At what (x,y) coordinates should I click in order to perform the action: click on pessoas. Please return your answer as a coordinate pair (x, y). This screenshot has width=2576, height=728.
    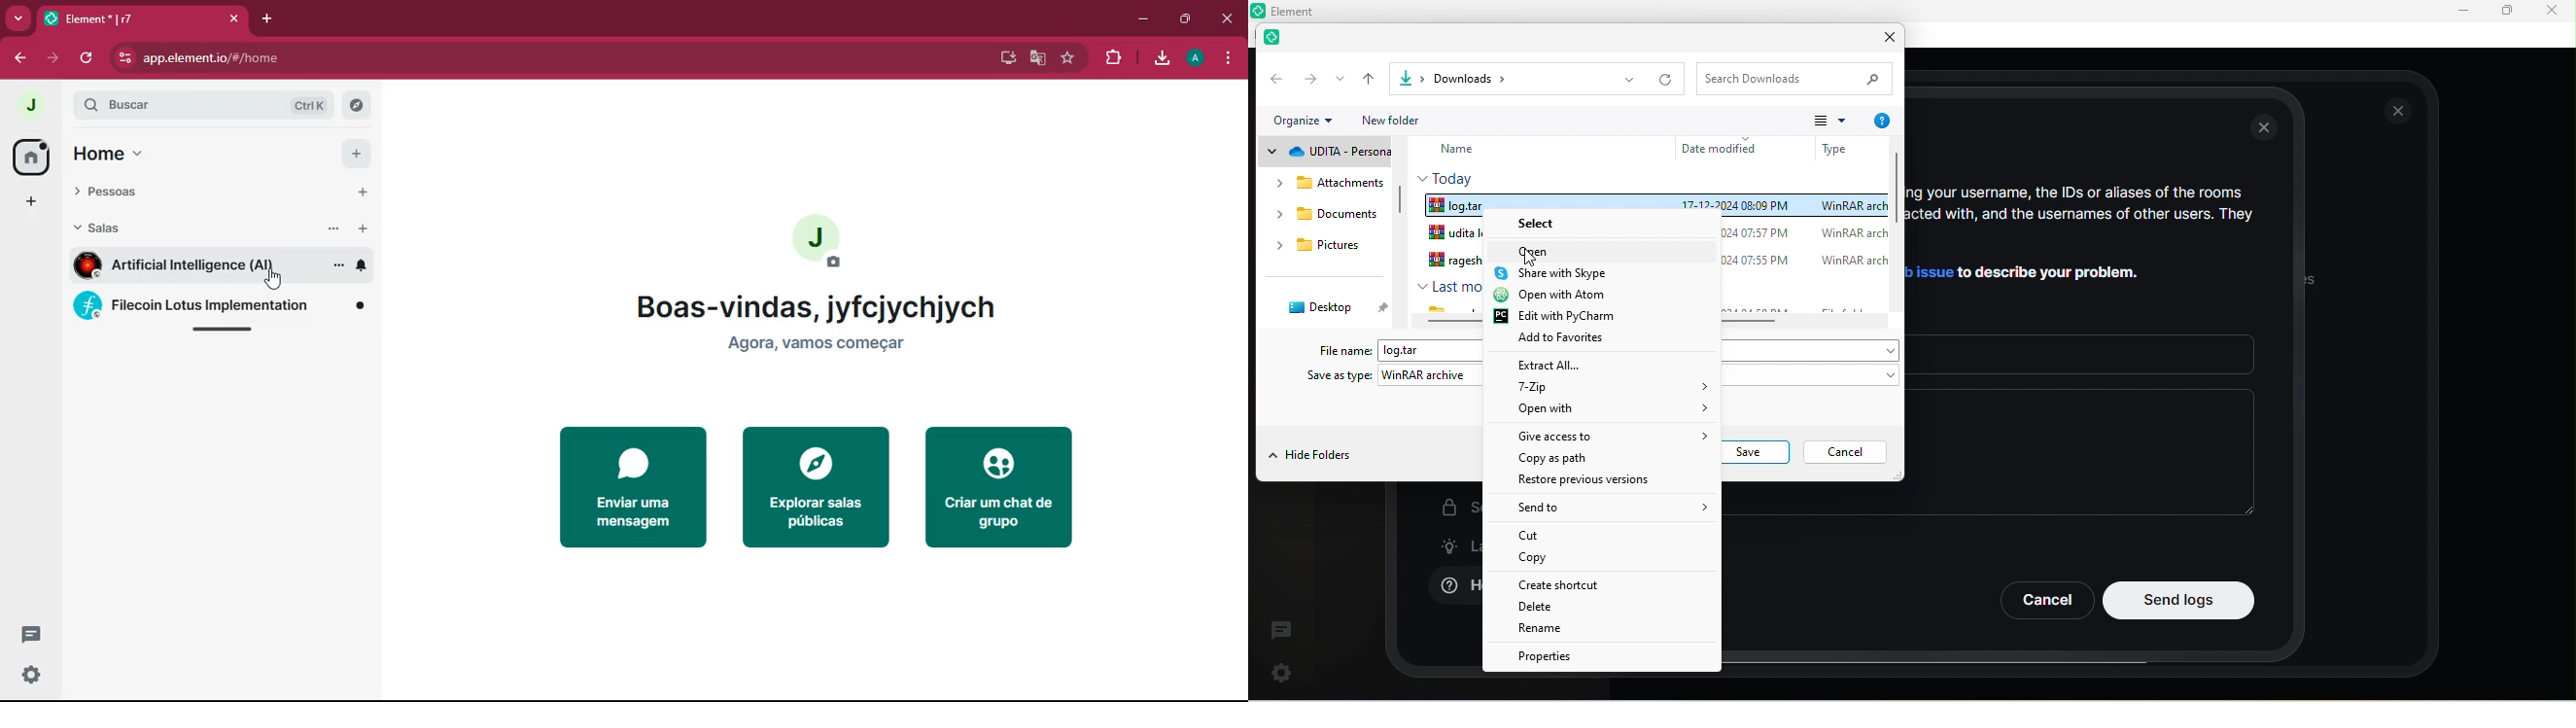
    Looking at the image, I should click on (131, 193).